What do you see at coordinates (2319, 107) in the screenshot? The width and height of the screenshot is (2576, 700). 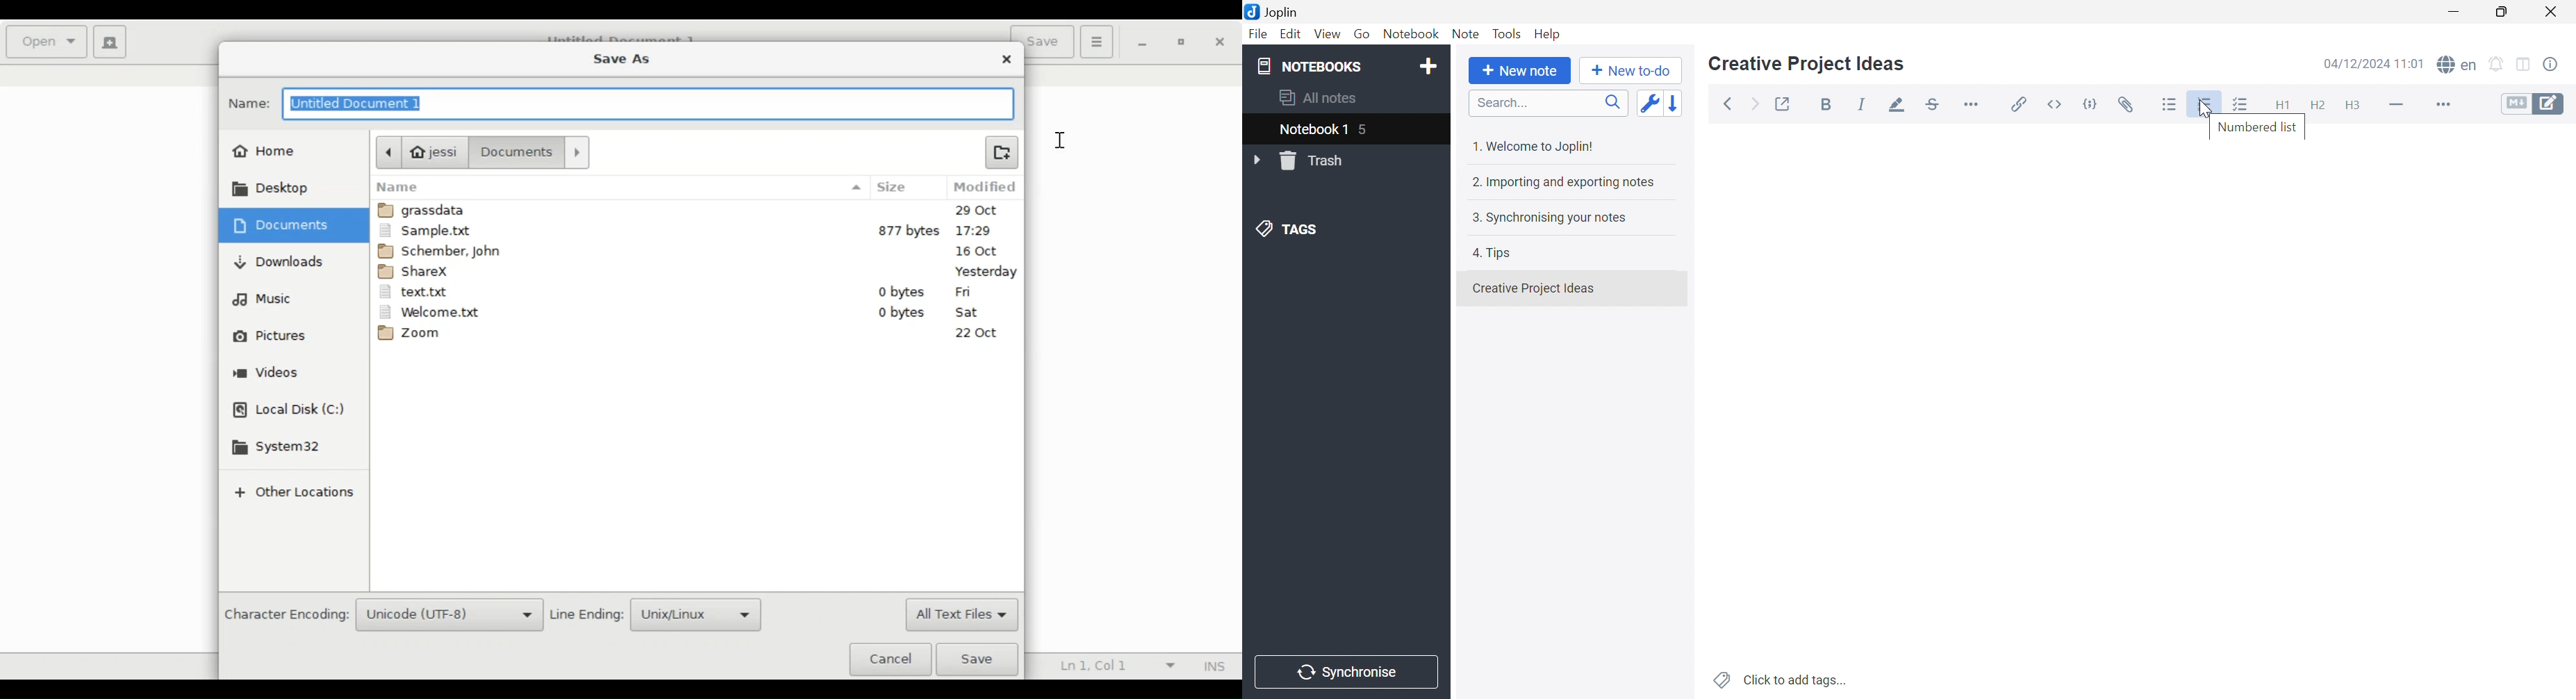 I see `Heading 2` at bounding box center [2319, 107].